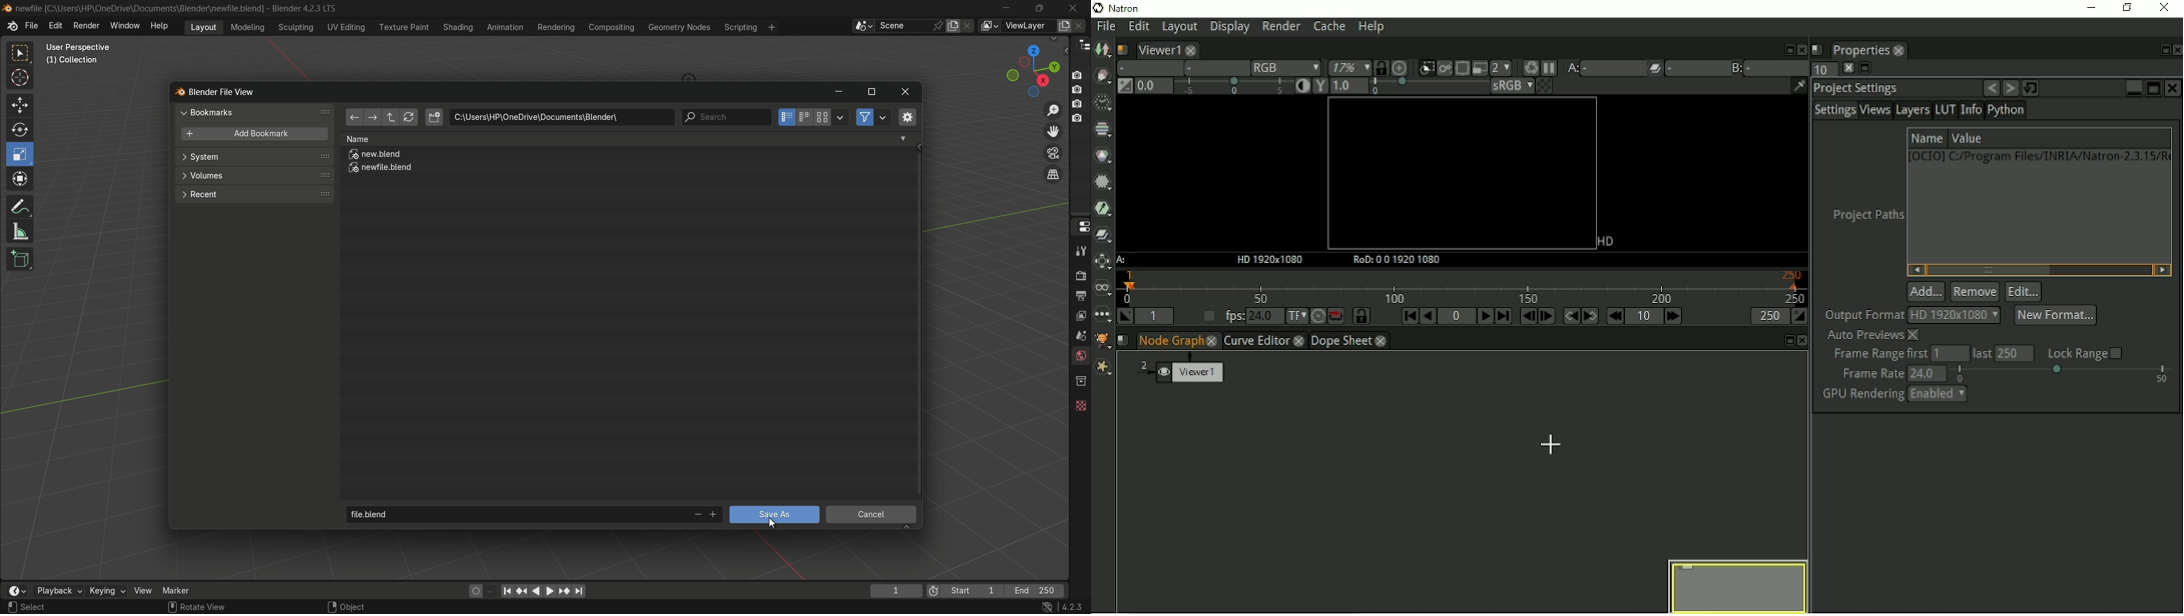 The image size is (2184, 616). What do you see at coordinates (544, 591) in the screenshot?
I see `play animation` at bounding box center [544, 591].